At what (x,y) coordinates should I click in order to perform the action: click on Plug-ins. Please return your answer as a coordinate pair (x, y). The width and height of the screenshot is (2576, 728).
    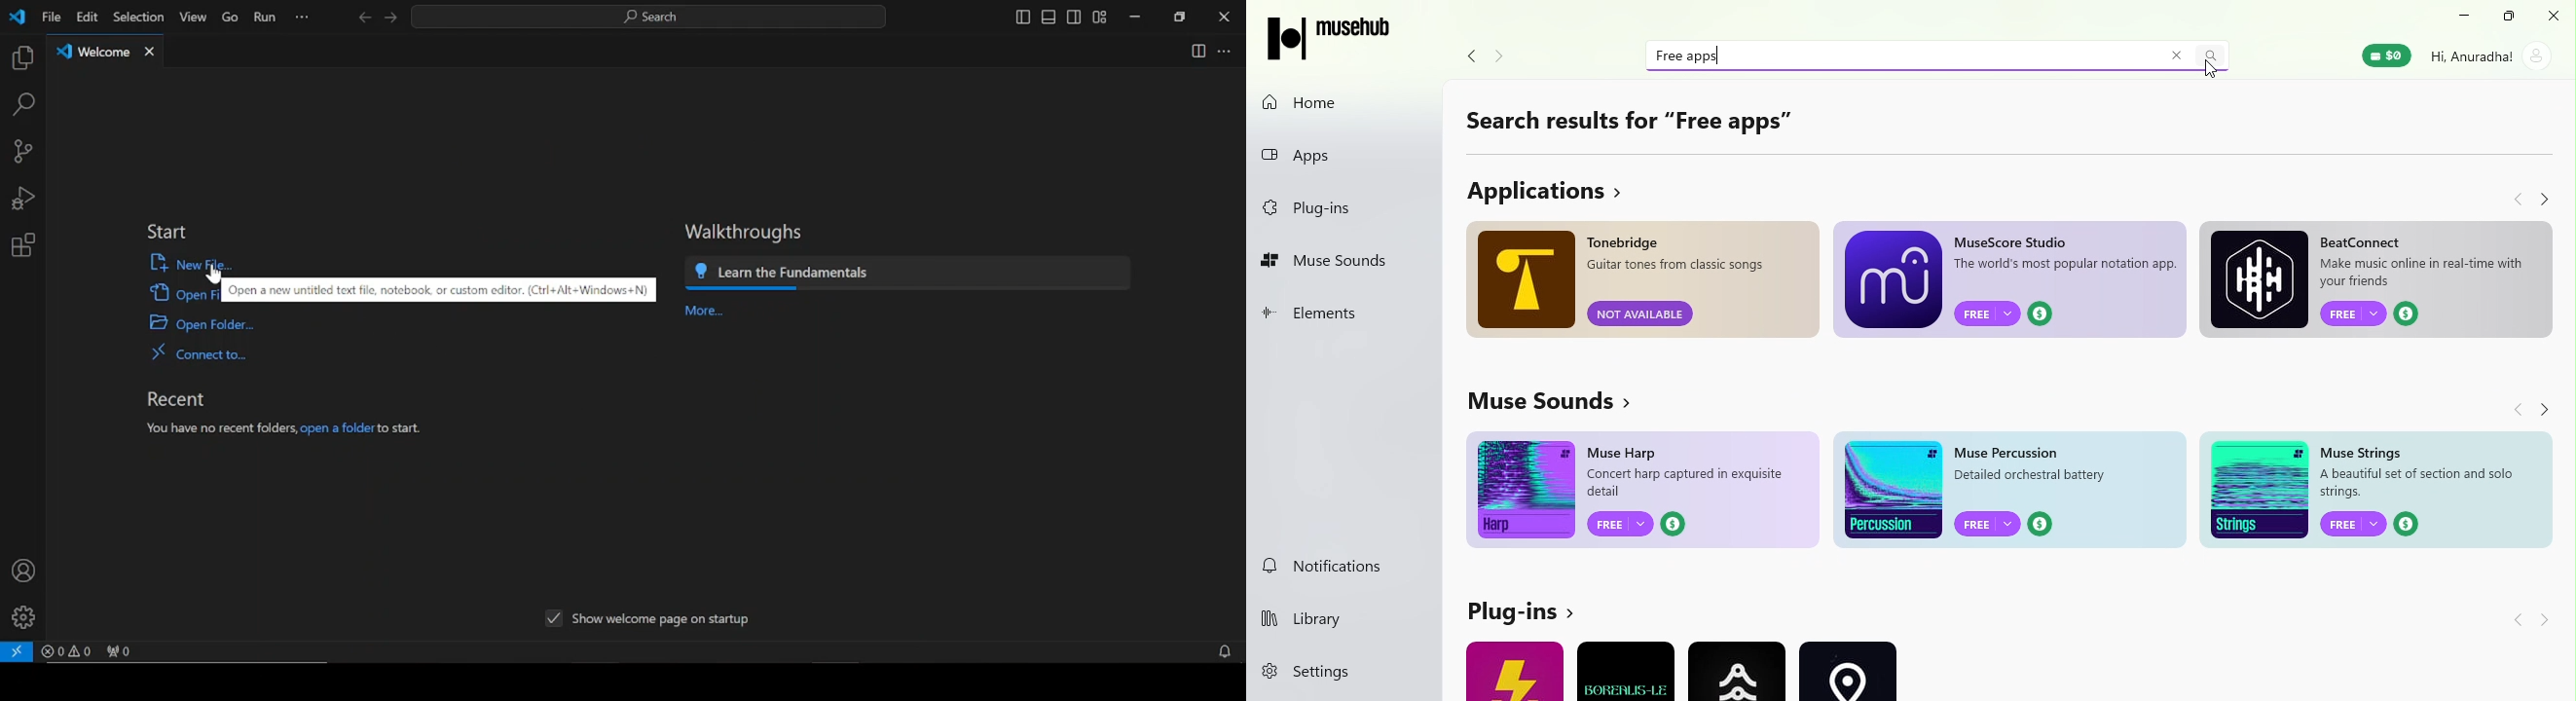
    Looking at the image, I should click on (1336, 203).